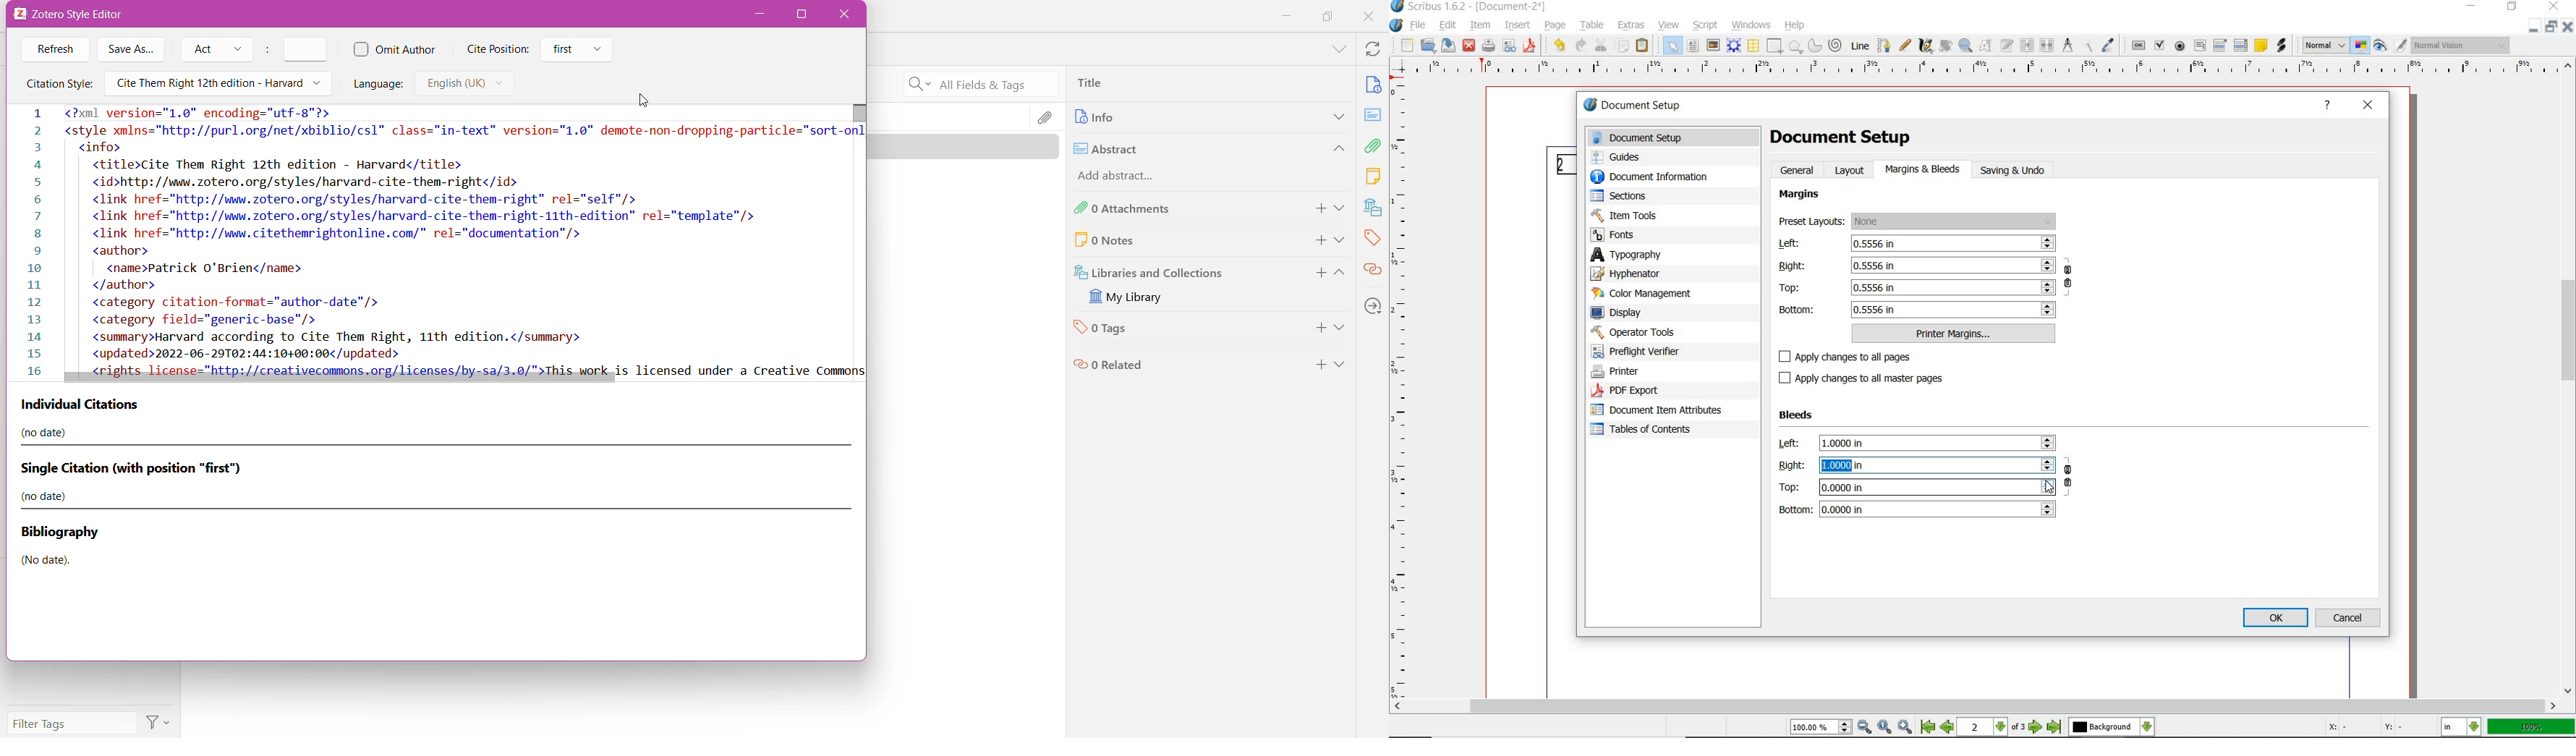 Image resolution: width=2576 pixels, height=756 pixels. Describe the element at coordinates (1557, 45) in the screenshot. I see `undo` at that location.